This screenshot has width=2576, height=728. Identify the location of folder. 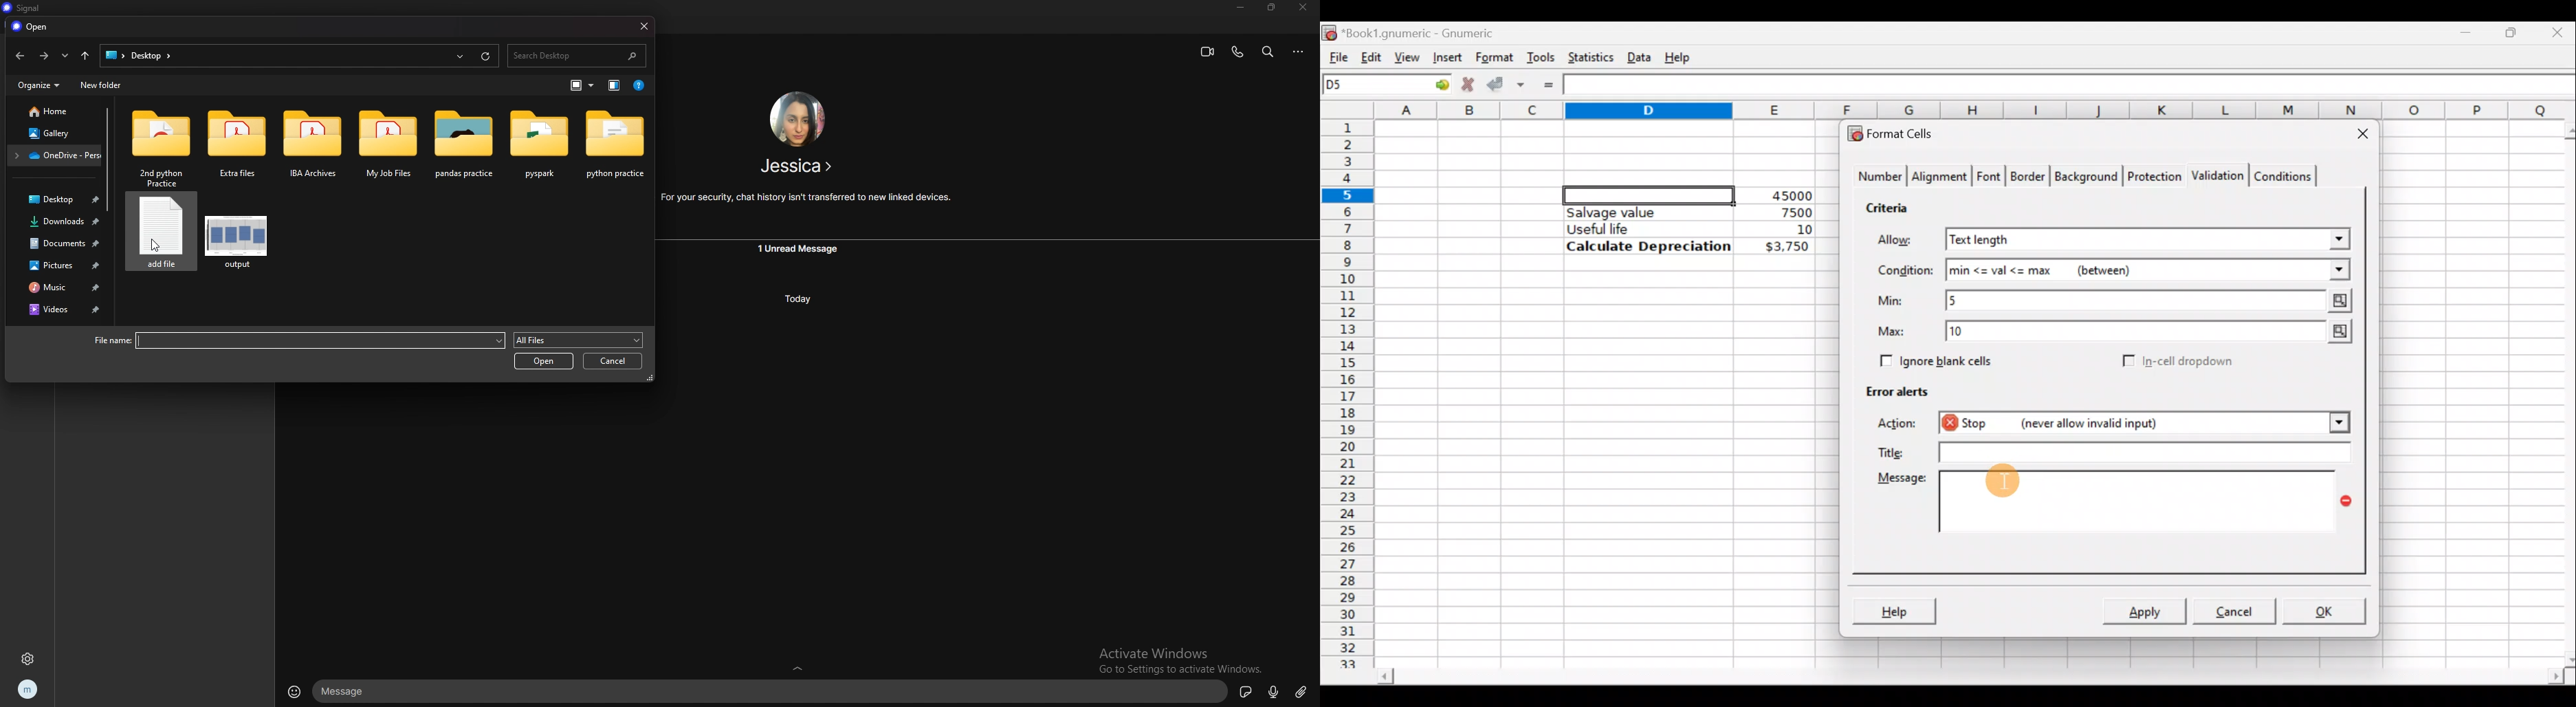
(54, 156).